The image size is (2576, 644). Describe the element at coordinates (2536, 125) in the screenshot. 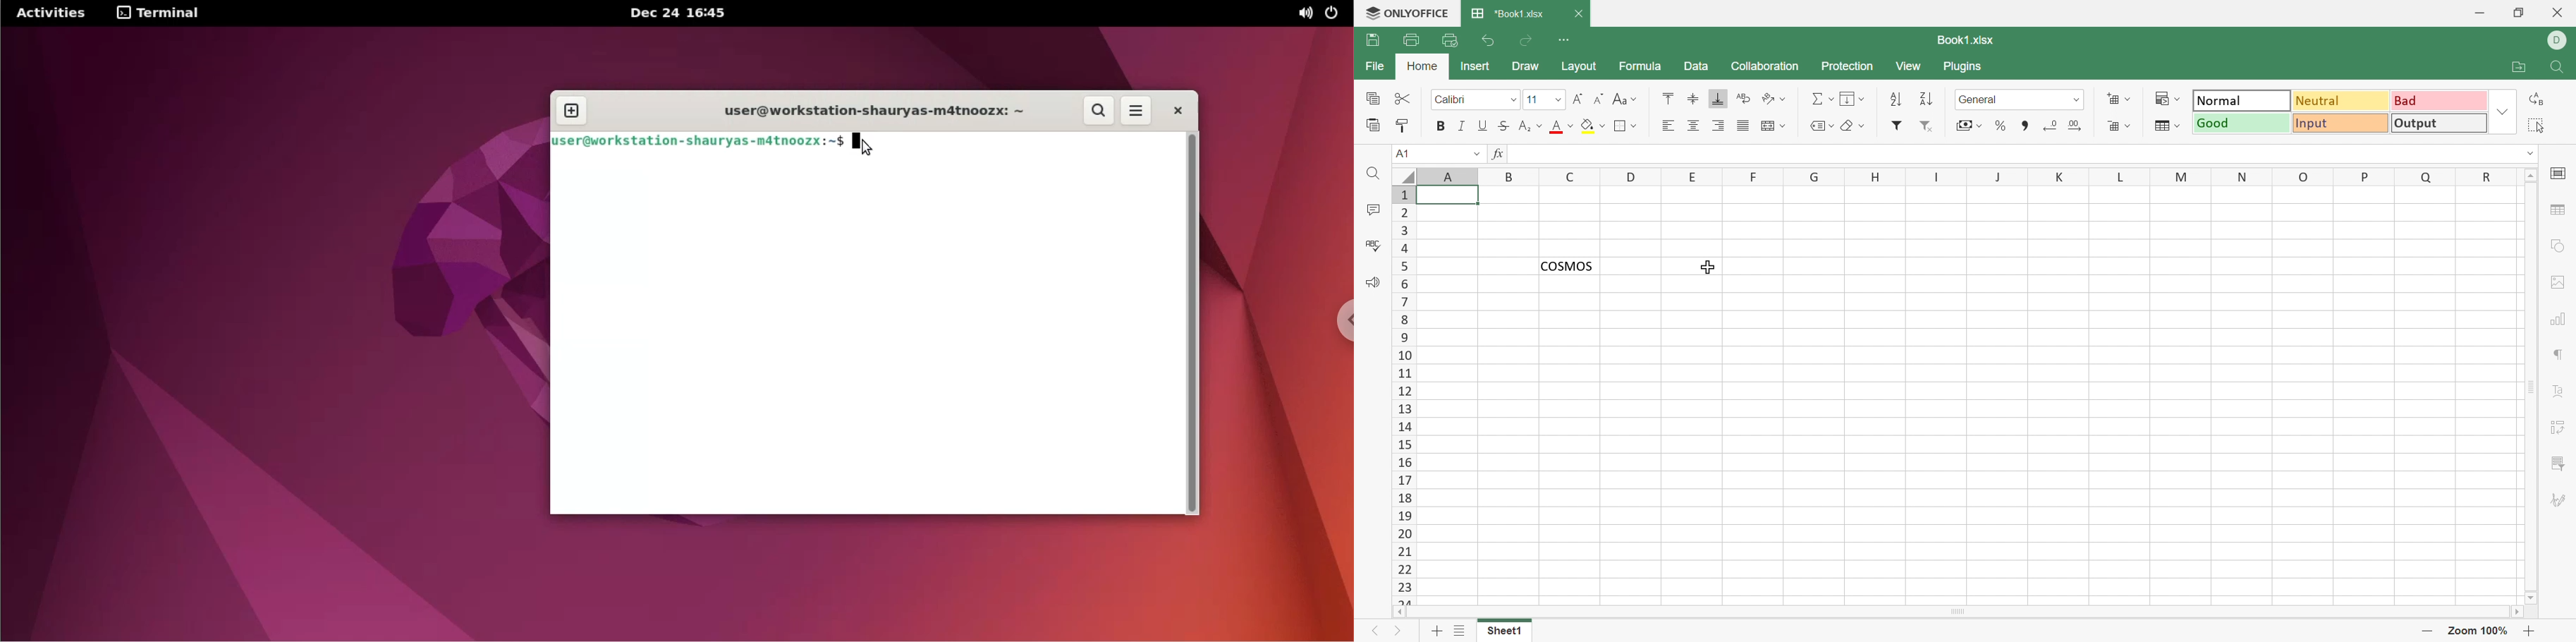

I see `Select all` at that location.